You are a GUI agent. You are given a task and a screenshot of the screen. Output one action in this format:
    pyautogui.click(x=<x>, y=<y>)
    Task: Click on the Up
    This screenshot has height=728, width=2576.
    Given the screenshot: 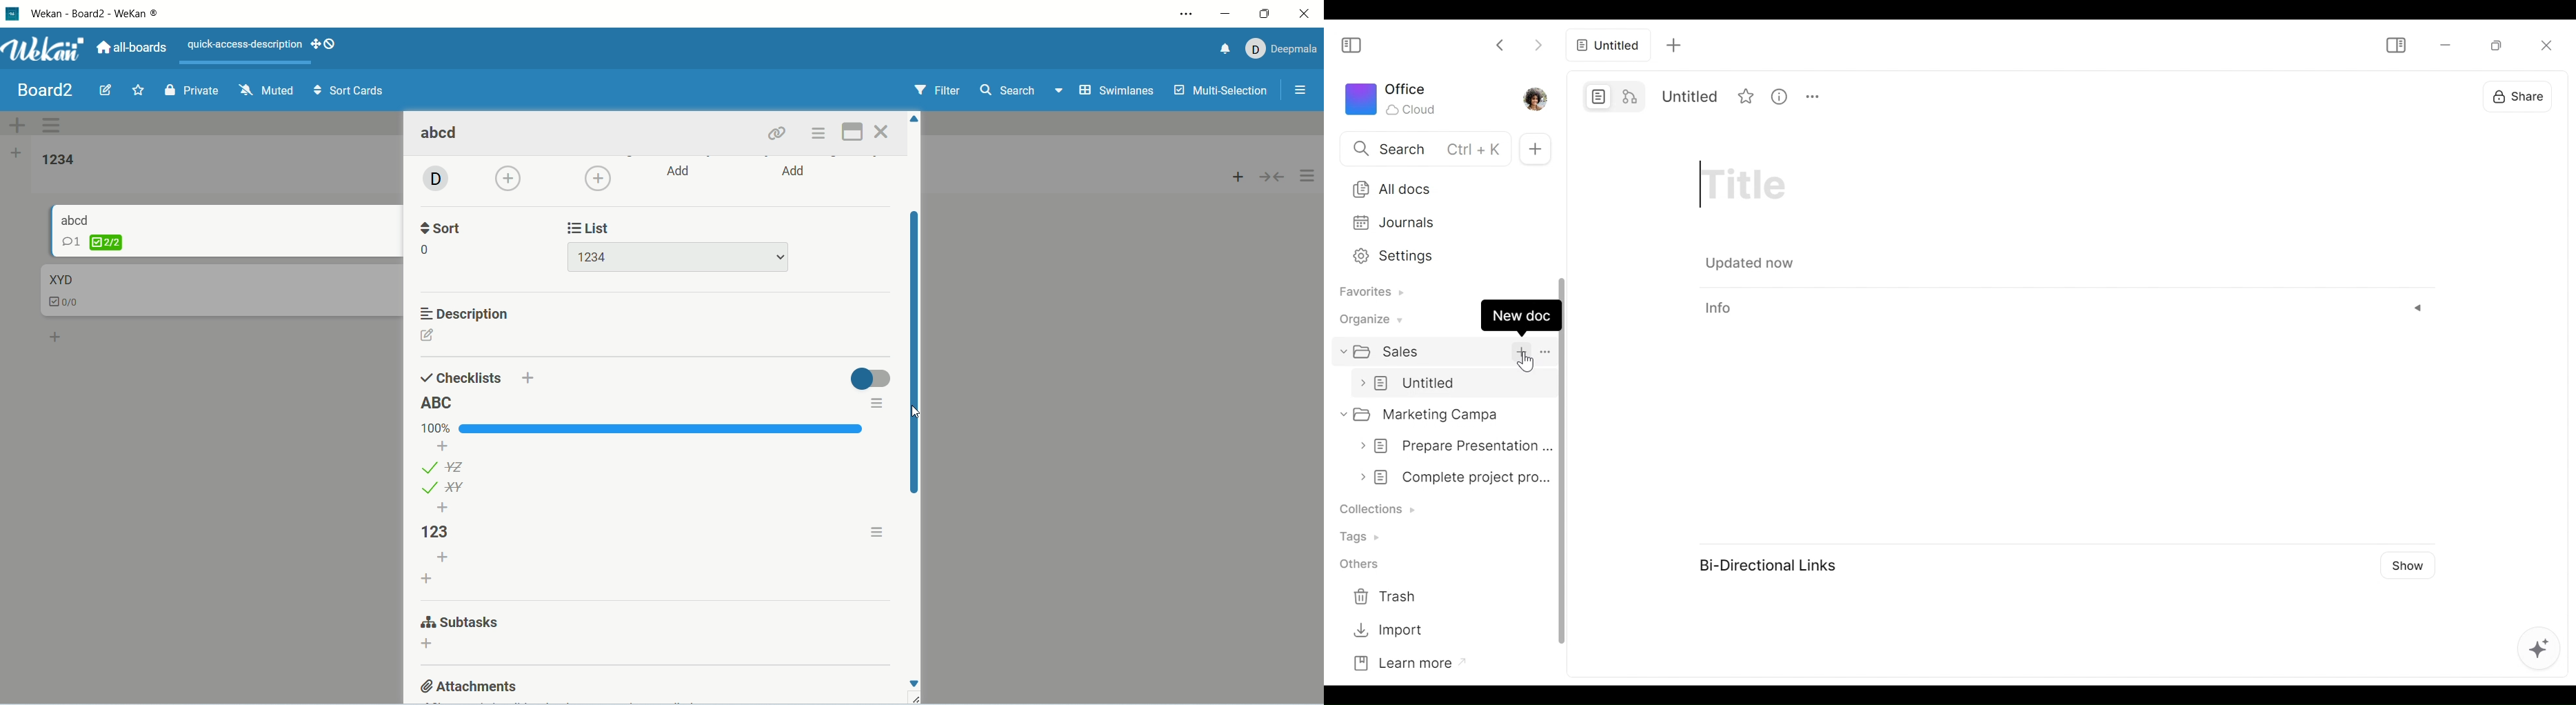 What is the action you would take?
    pyautogui.click(x=915, y=119)
    